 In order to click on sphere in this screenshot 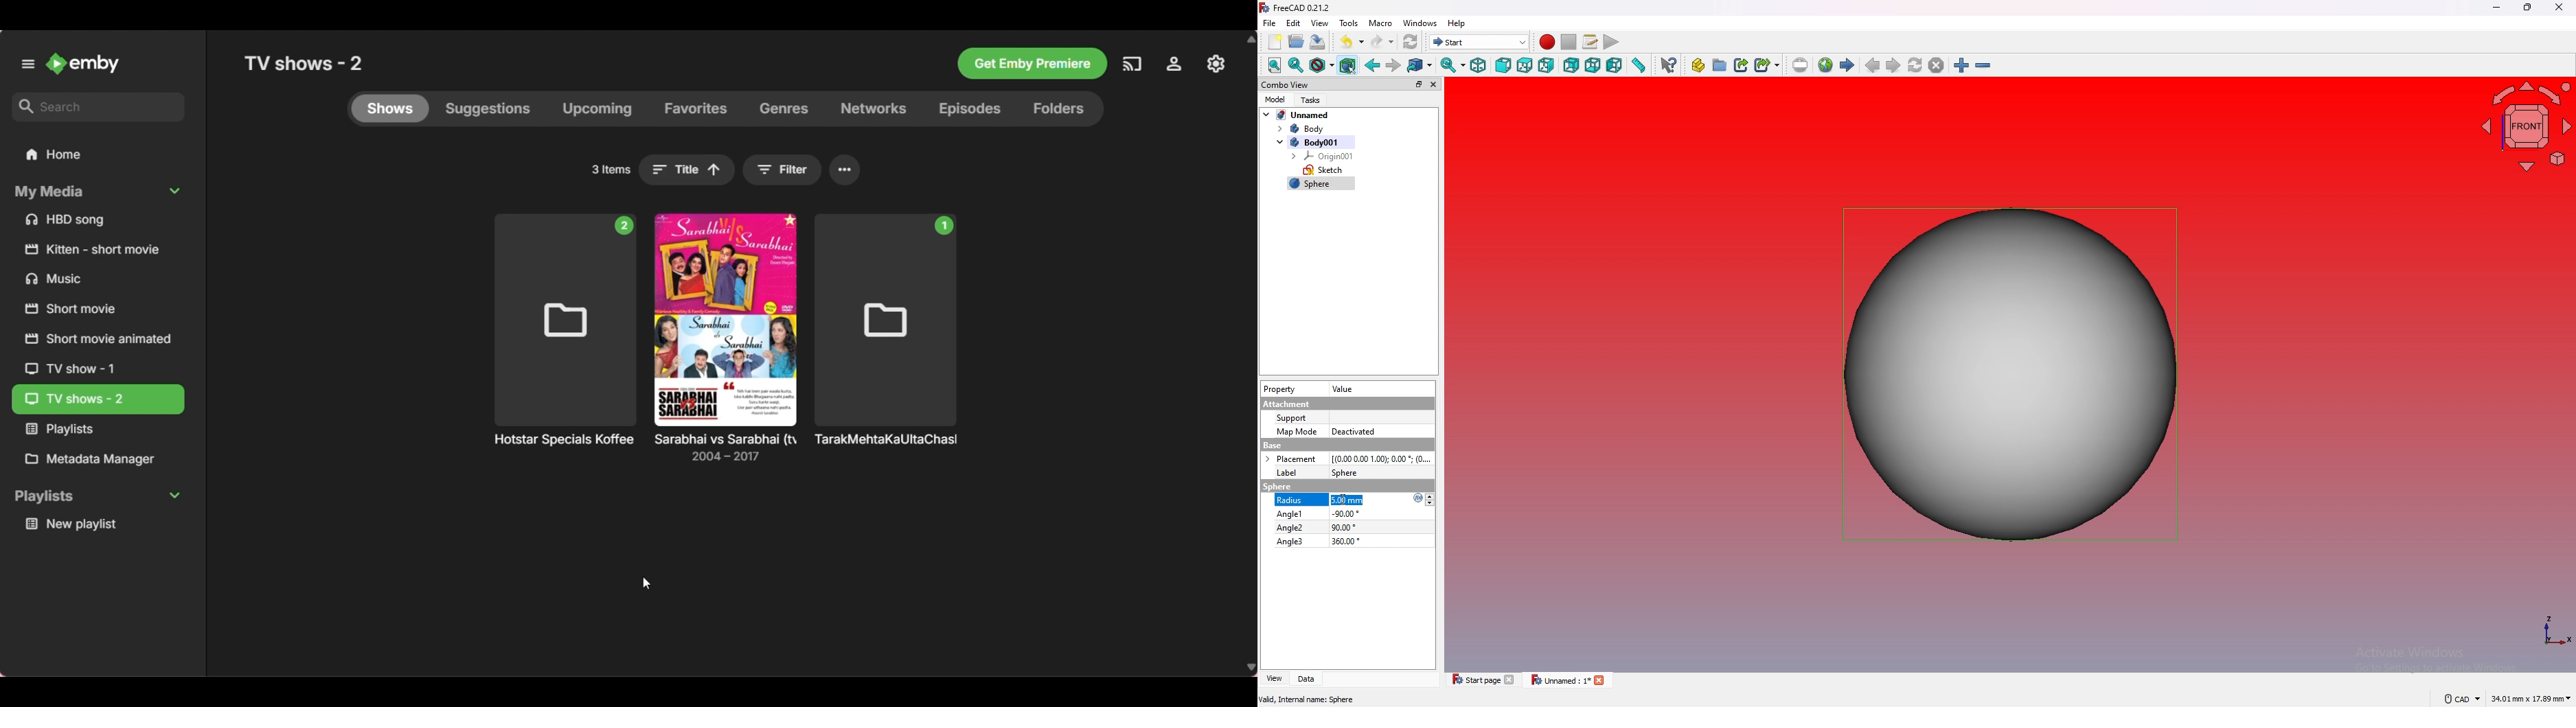, I will do `click(1277, 487)`.